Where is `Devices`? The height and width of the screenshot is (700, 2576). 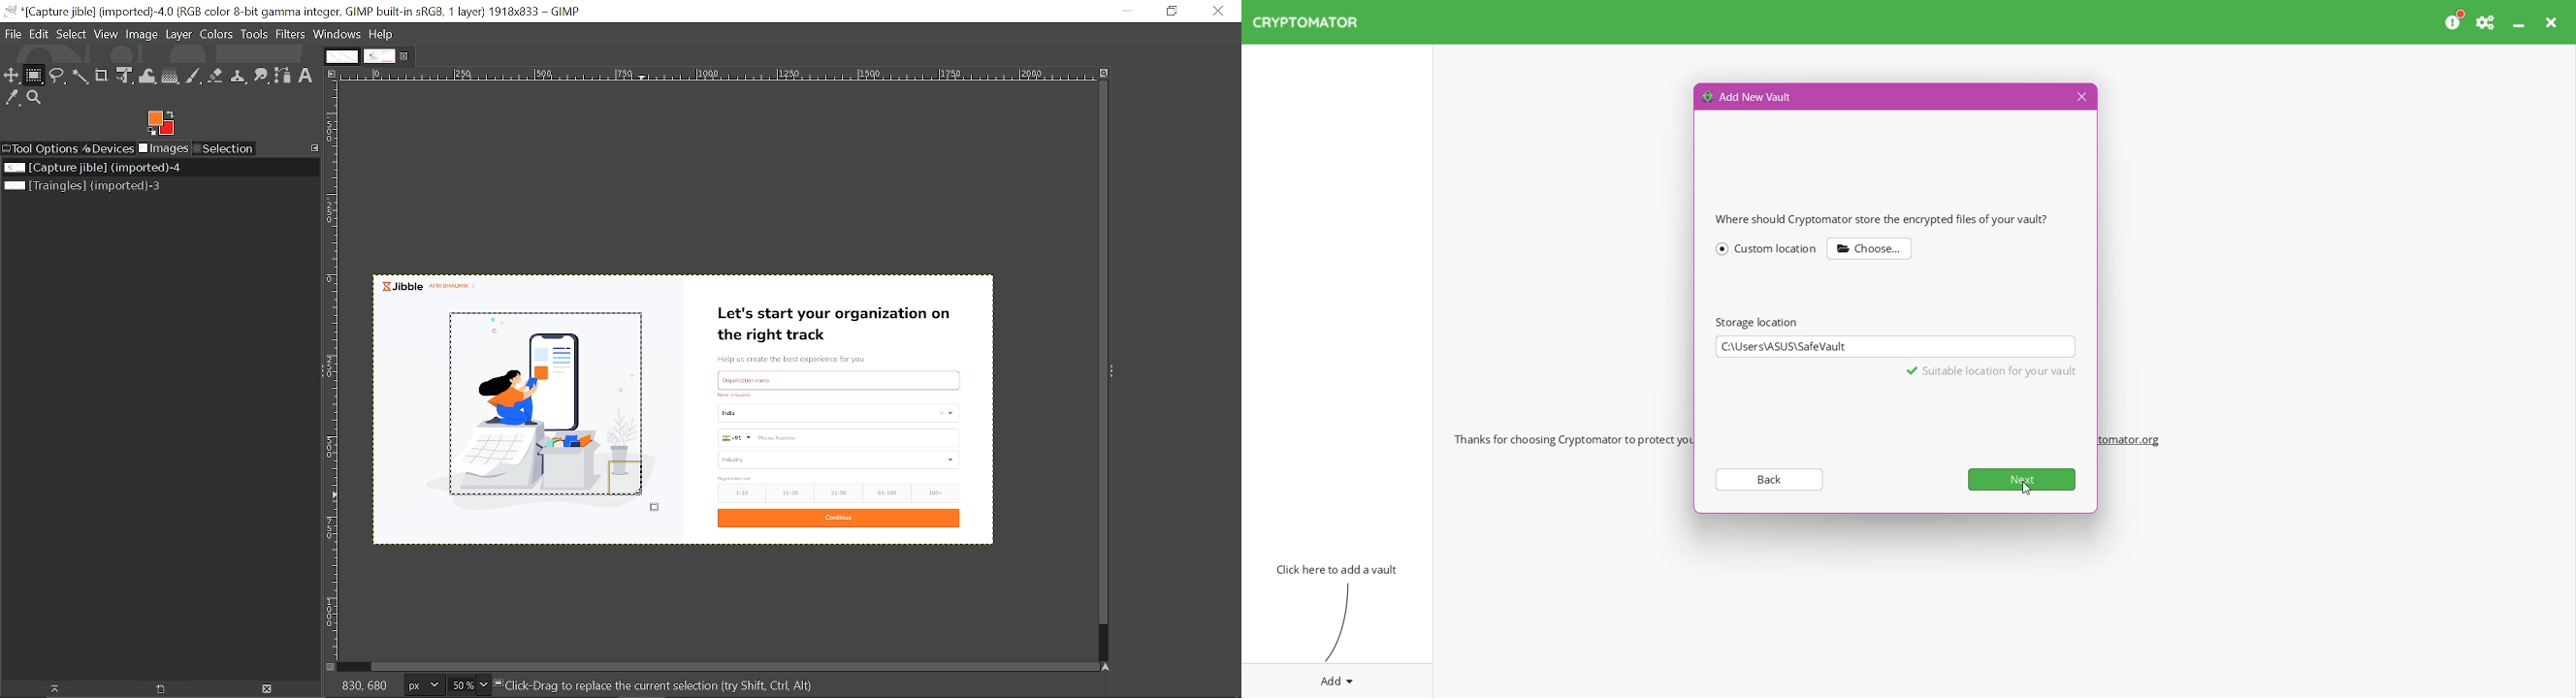 Devices is located at coordinates (112, 147).